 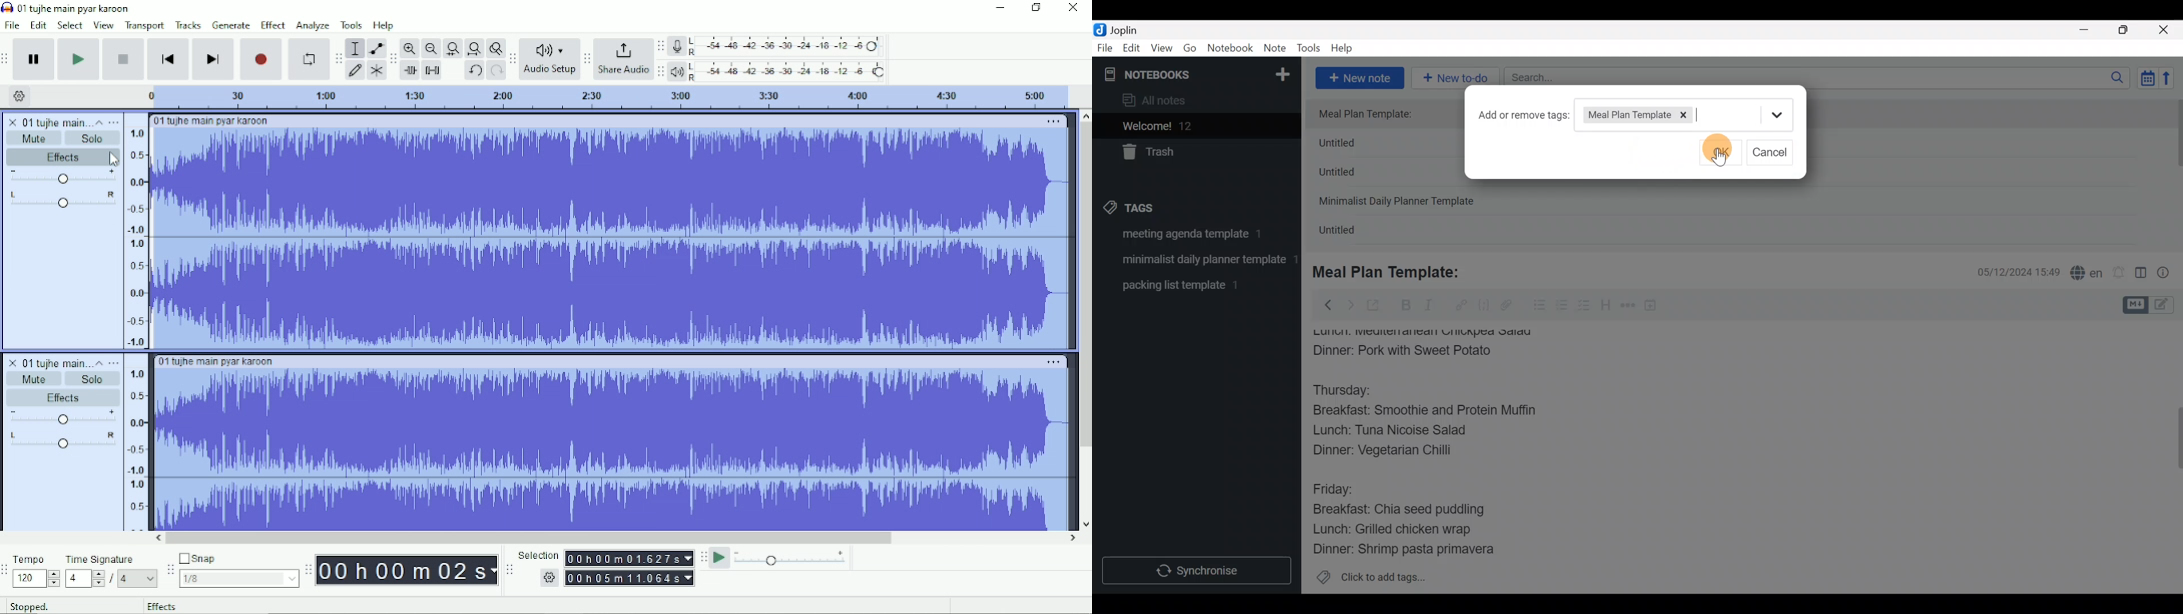 What do you see at coordinates (1418, 351) in the screenshot?
I see `Dinner: Pork with Sweet Potato` at bounding box center [1418, 351].